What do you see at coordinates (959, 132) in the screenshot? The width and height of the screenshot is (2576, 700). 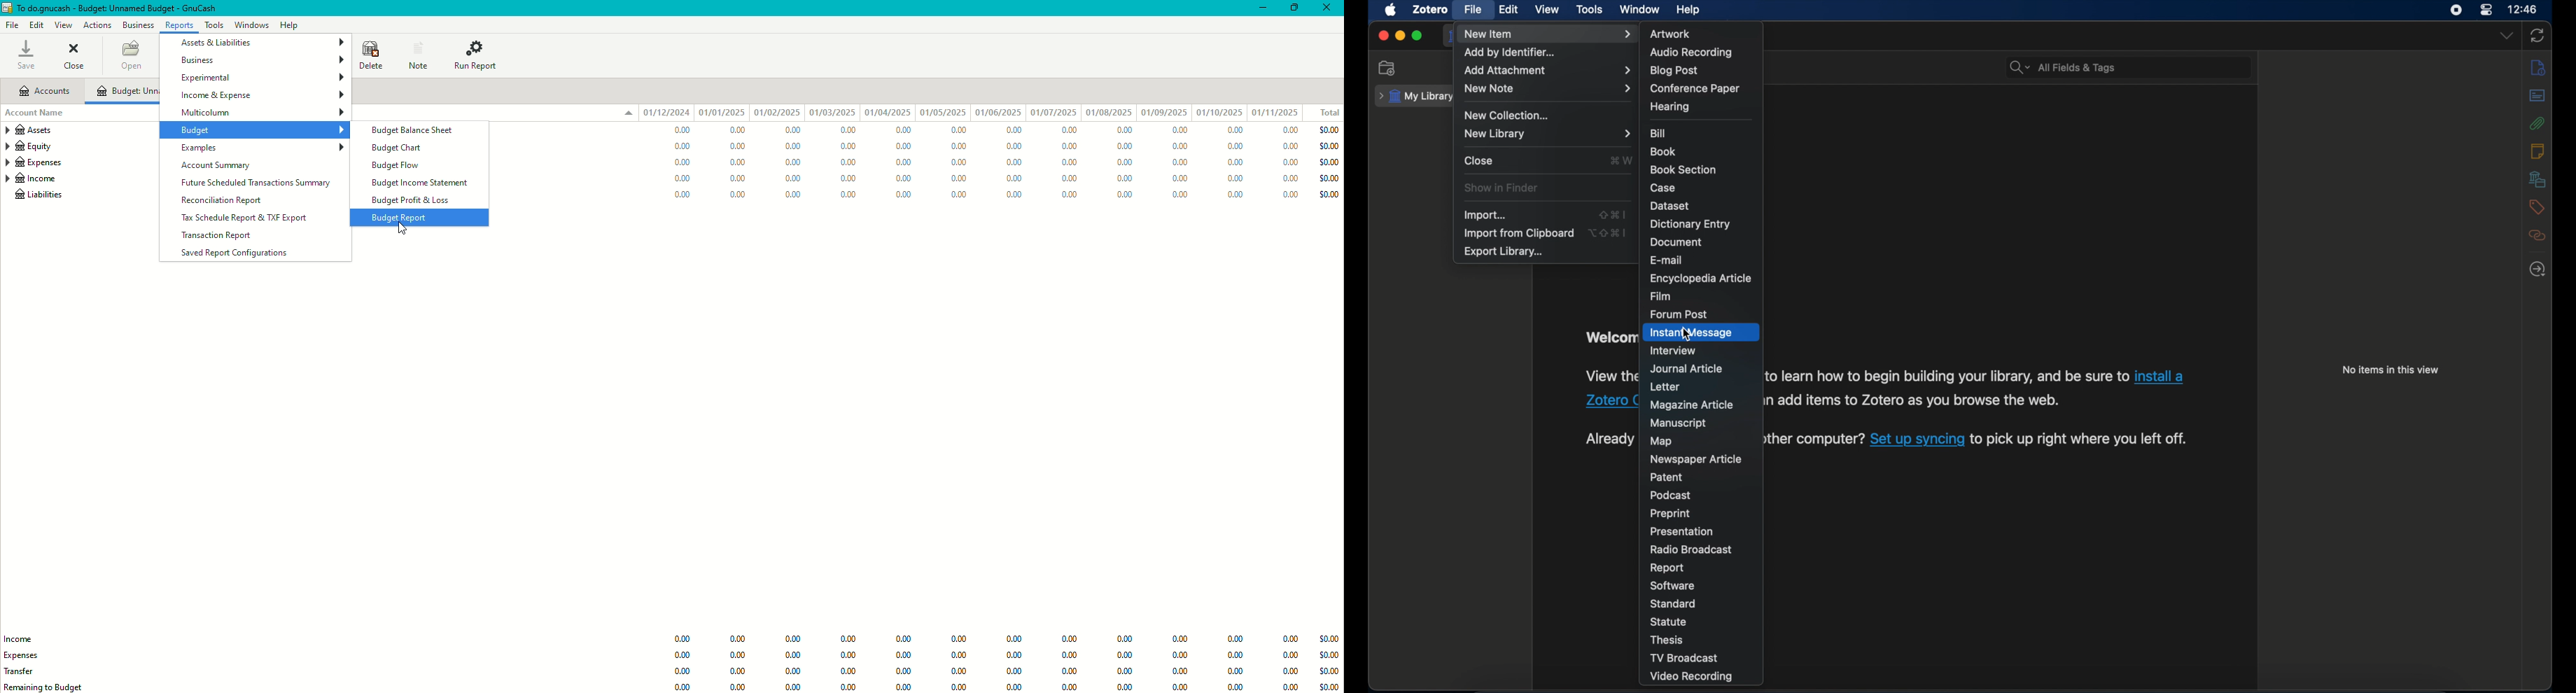 I see `0.00` at bounding box center [959, 132].